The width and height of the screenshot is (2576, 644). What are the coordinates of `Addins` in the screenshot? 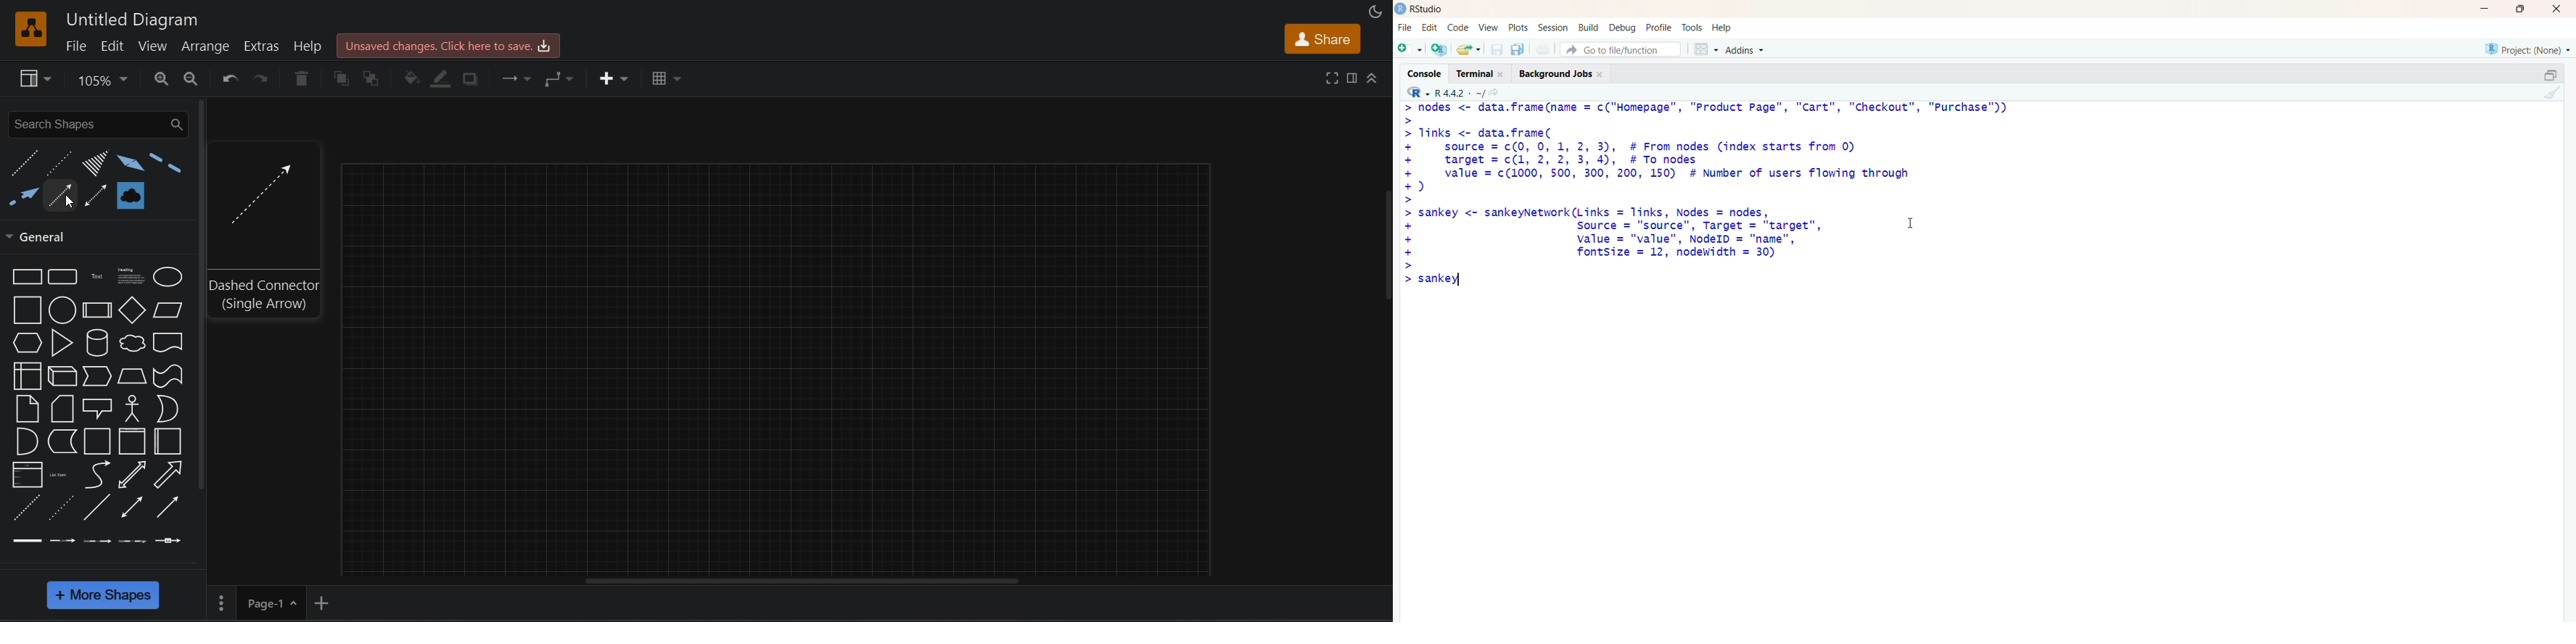 It's located at (1744, 50).